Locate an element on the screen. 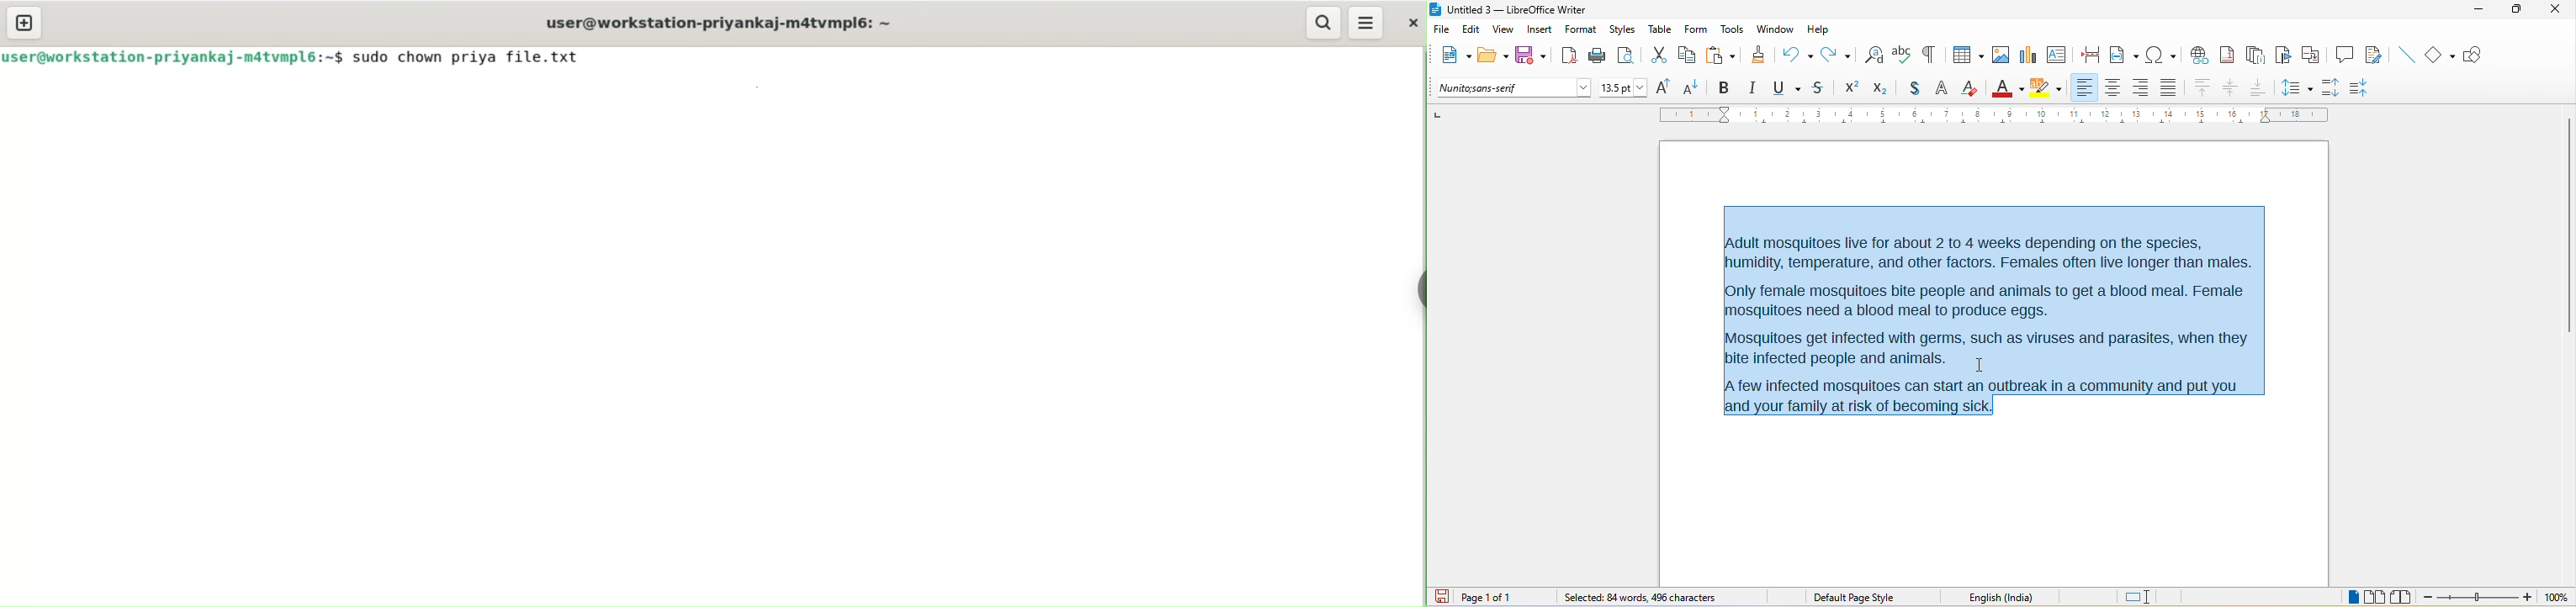 The width and height of the screenshot is (2576, 616). italic is located at coordinates (1752, 88).